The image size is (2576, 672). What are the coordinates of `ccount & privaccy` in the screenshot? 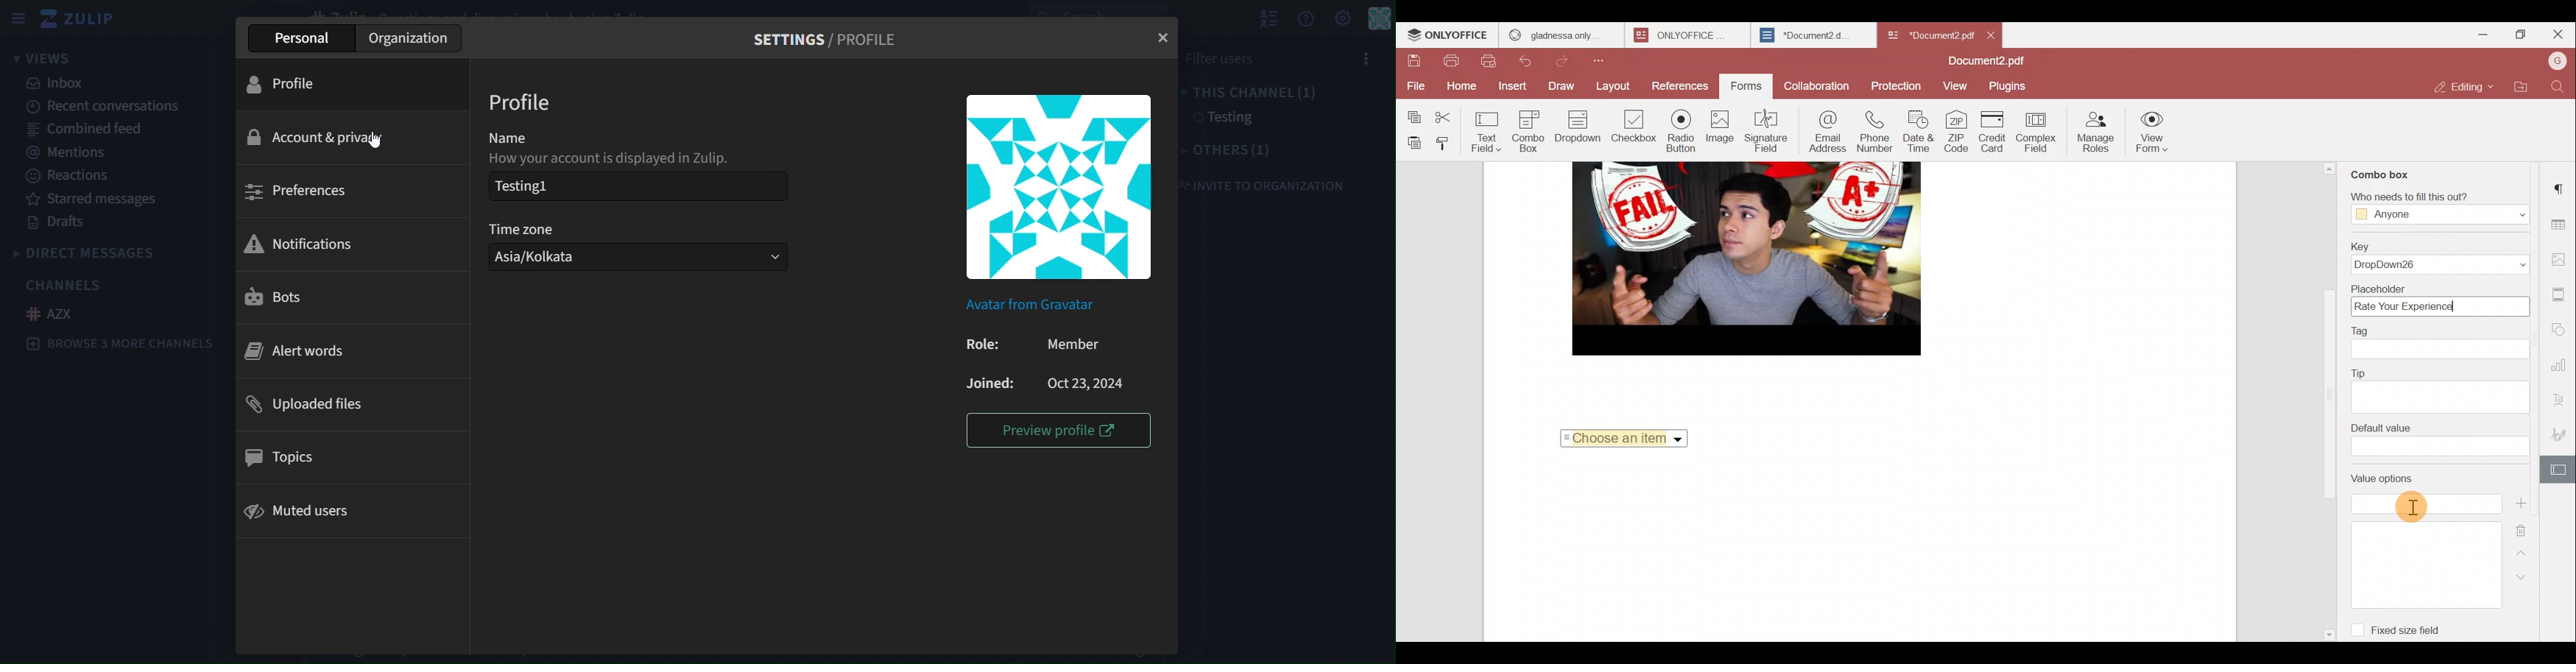 It's located at (319, 138).